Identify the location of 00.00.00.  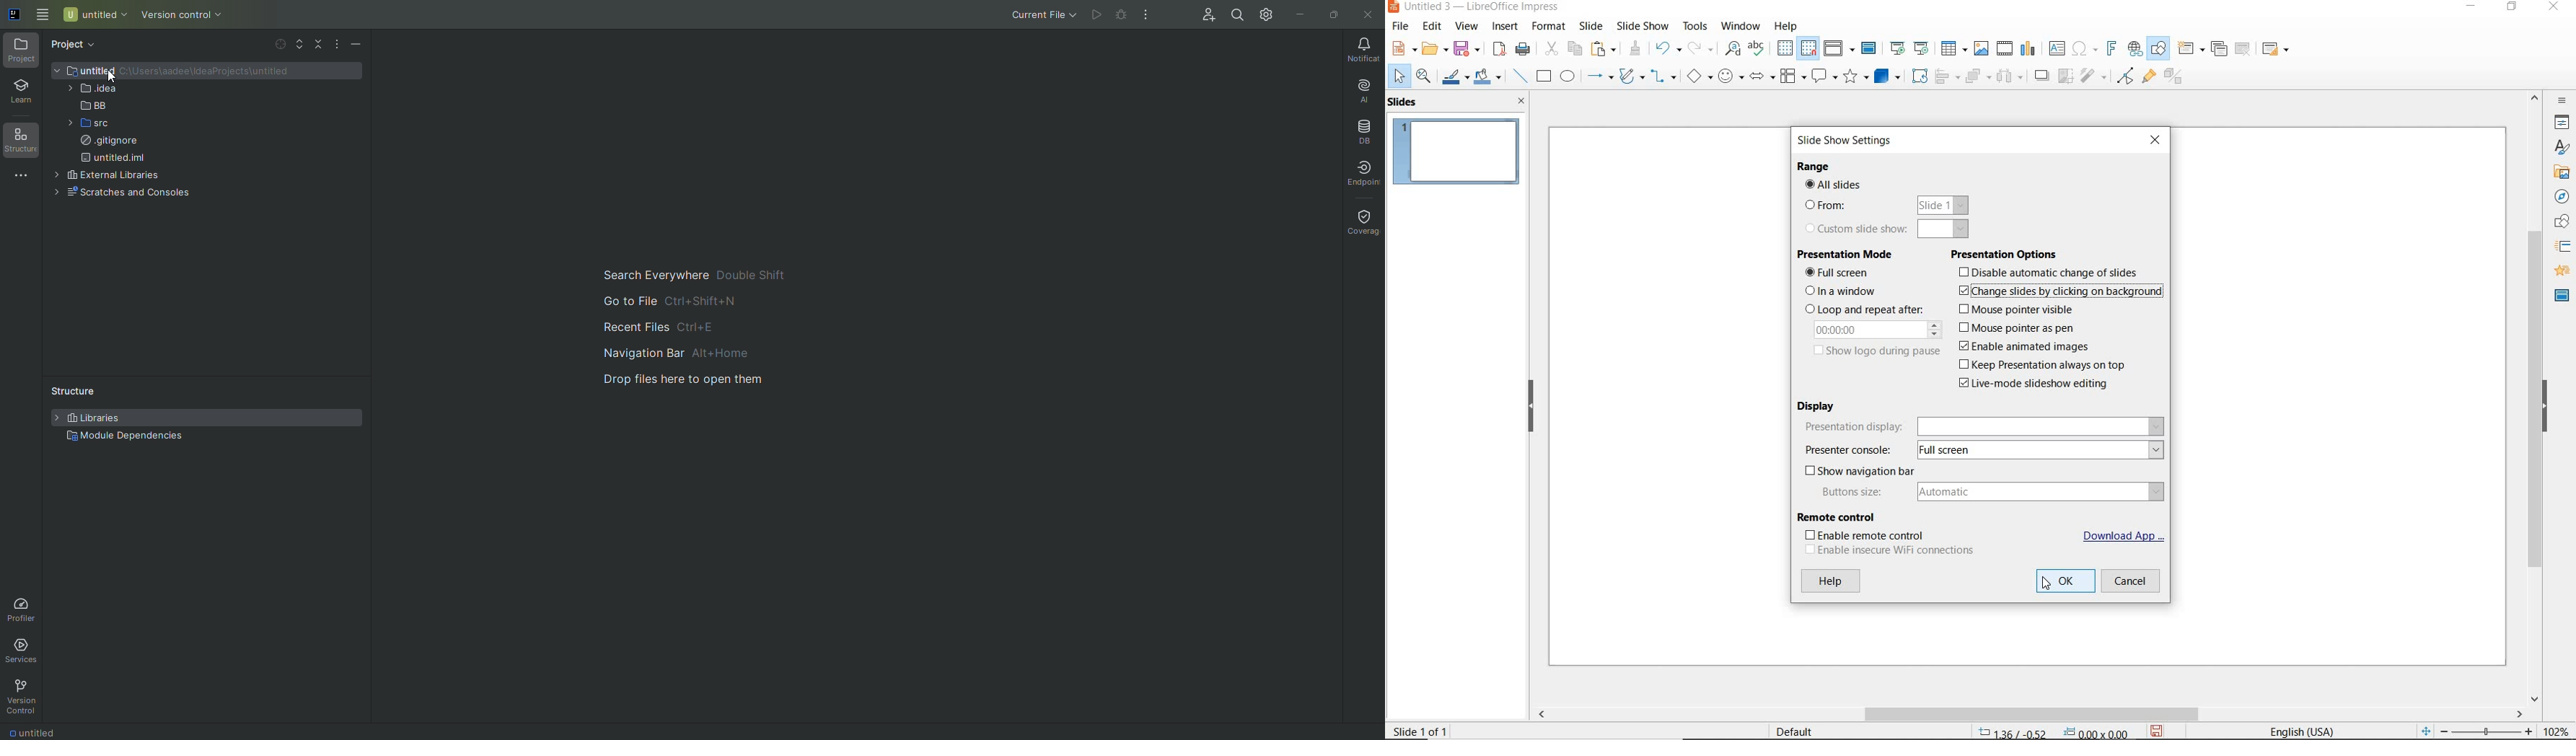
(1877, 329).